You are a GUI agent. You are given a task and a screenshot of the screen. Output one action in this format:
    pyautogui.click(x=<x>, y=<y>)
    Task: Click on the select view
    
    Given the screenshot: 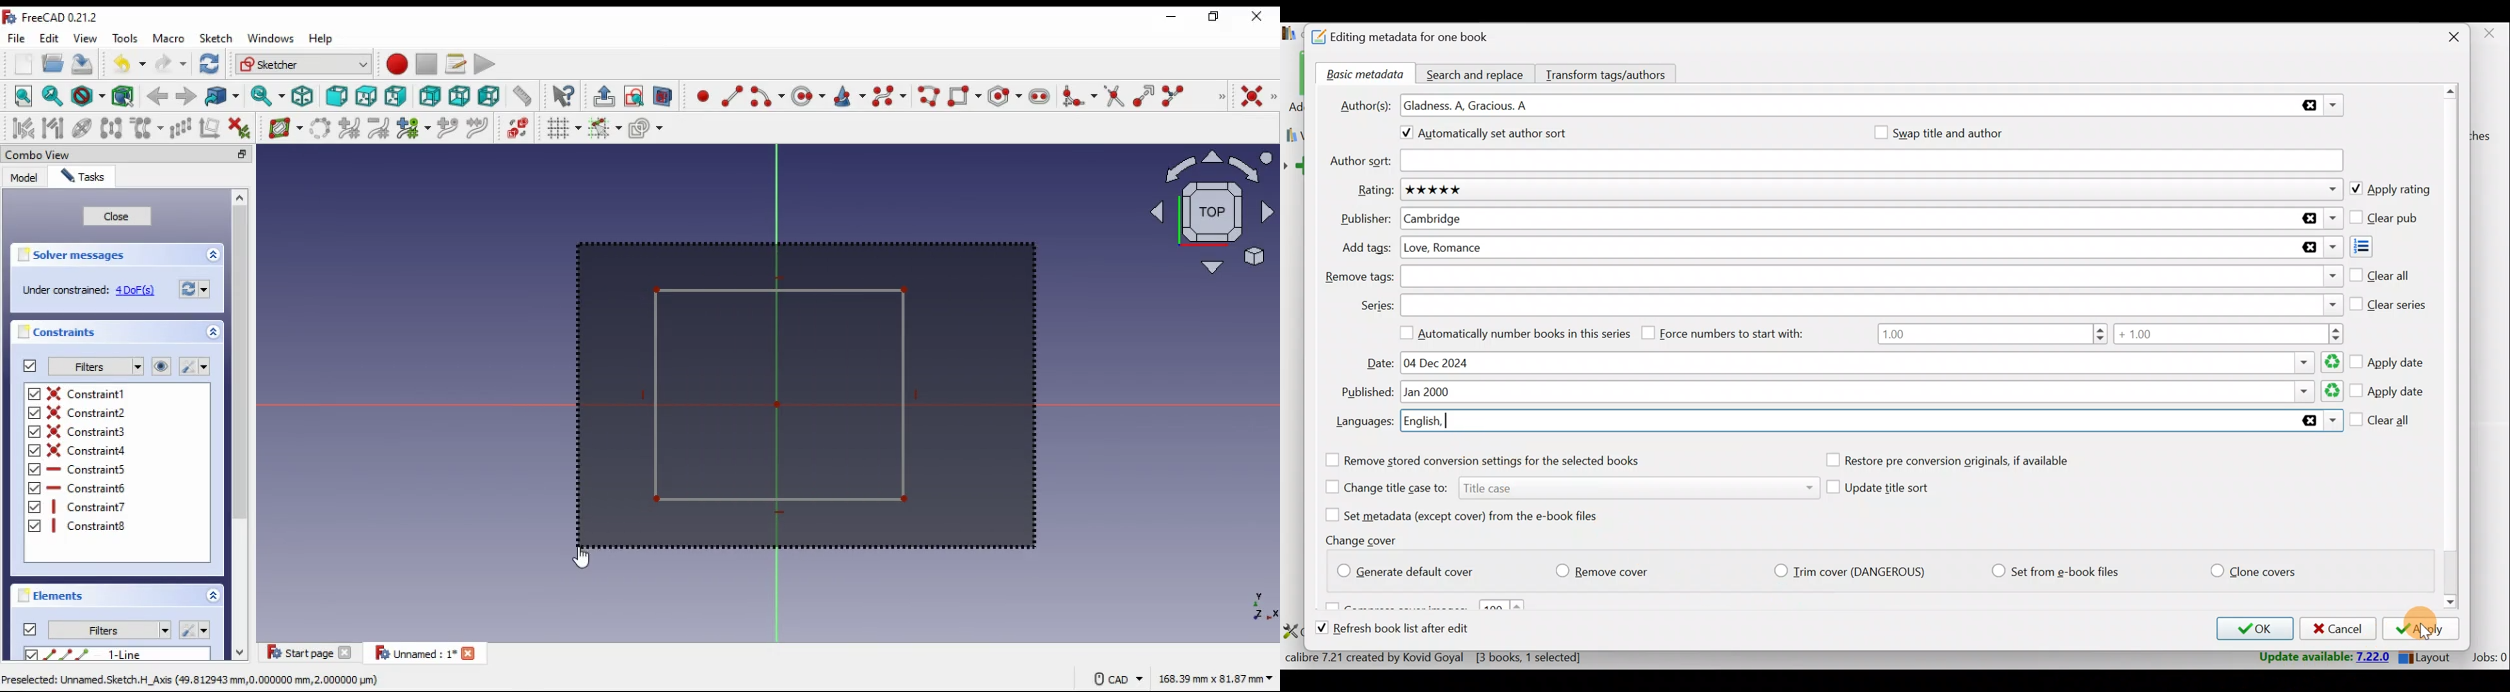 What is the action you would take?
    pyautogui.click(x=1208, y=212)
    